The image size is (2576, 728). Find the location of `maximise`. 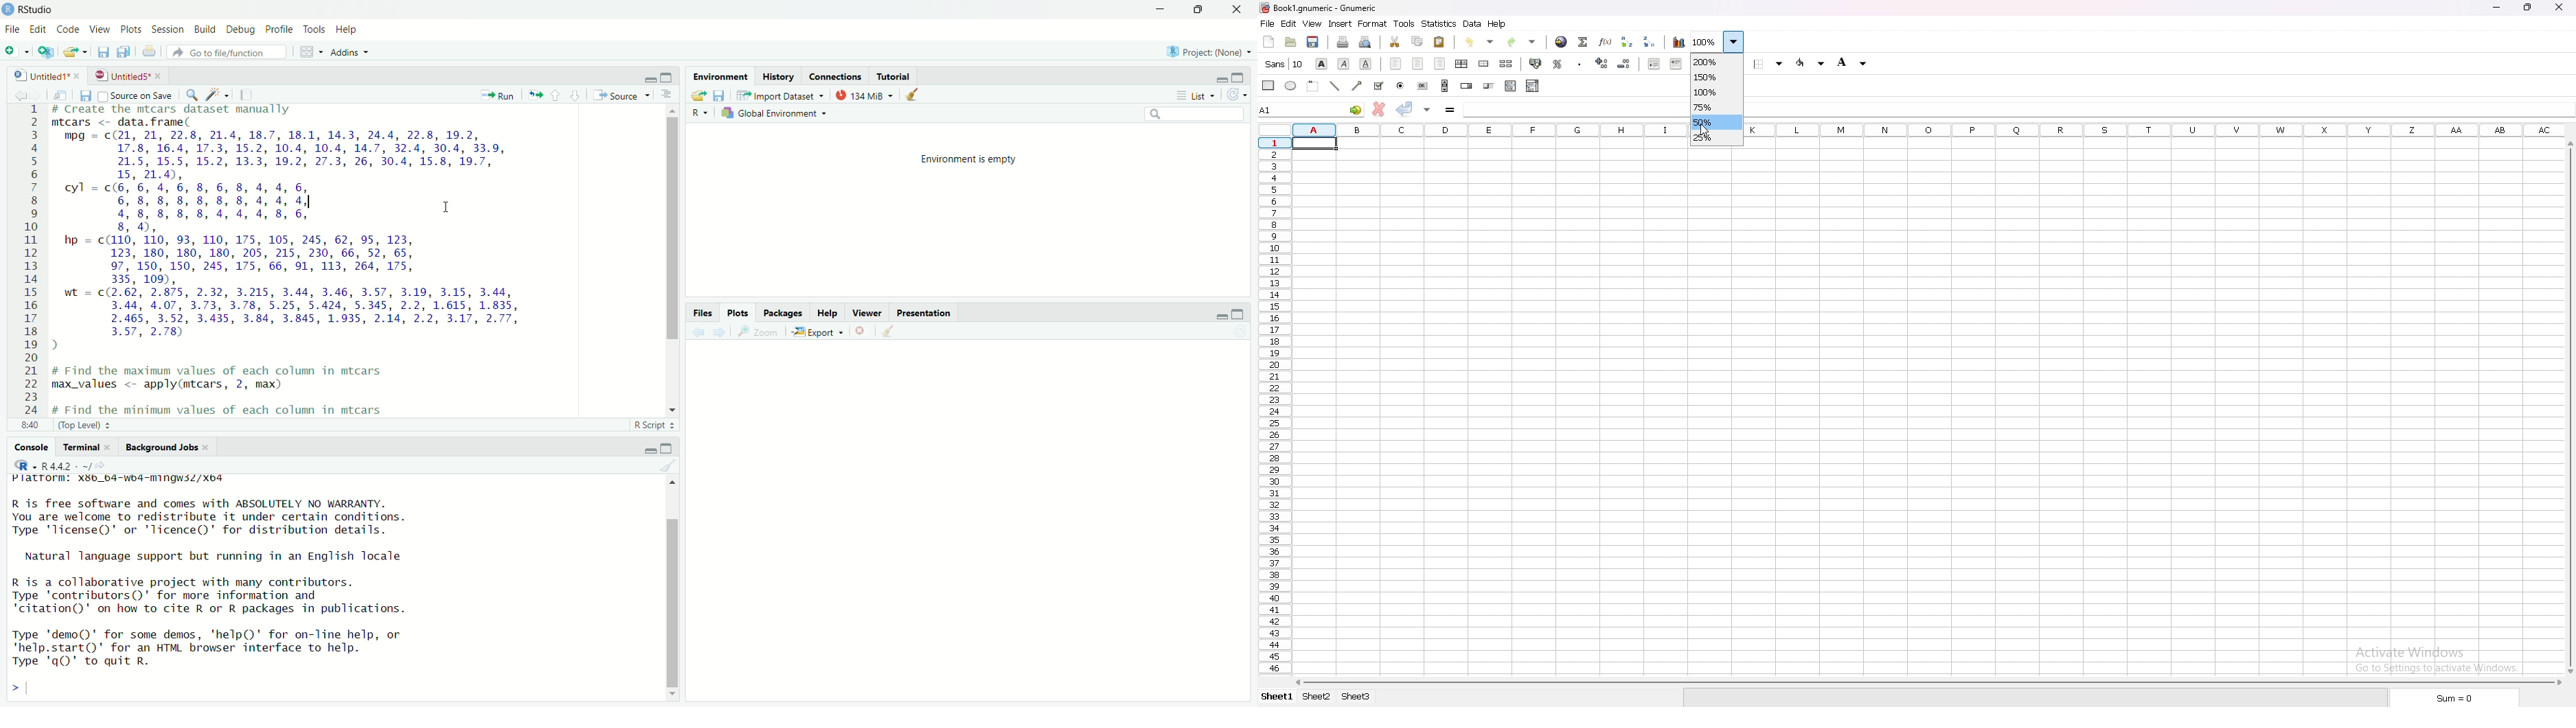

maximise is located at coordinates (1237, 312).